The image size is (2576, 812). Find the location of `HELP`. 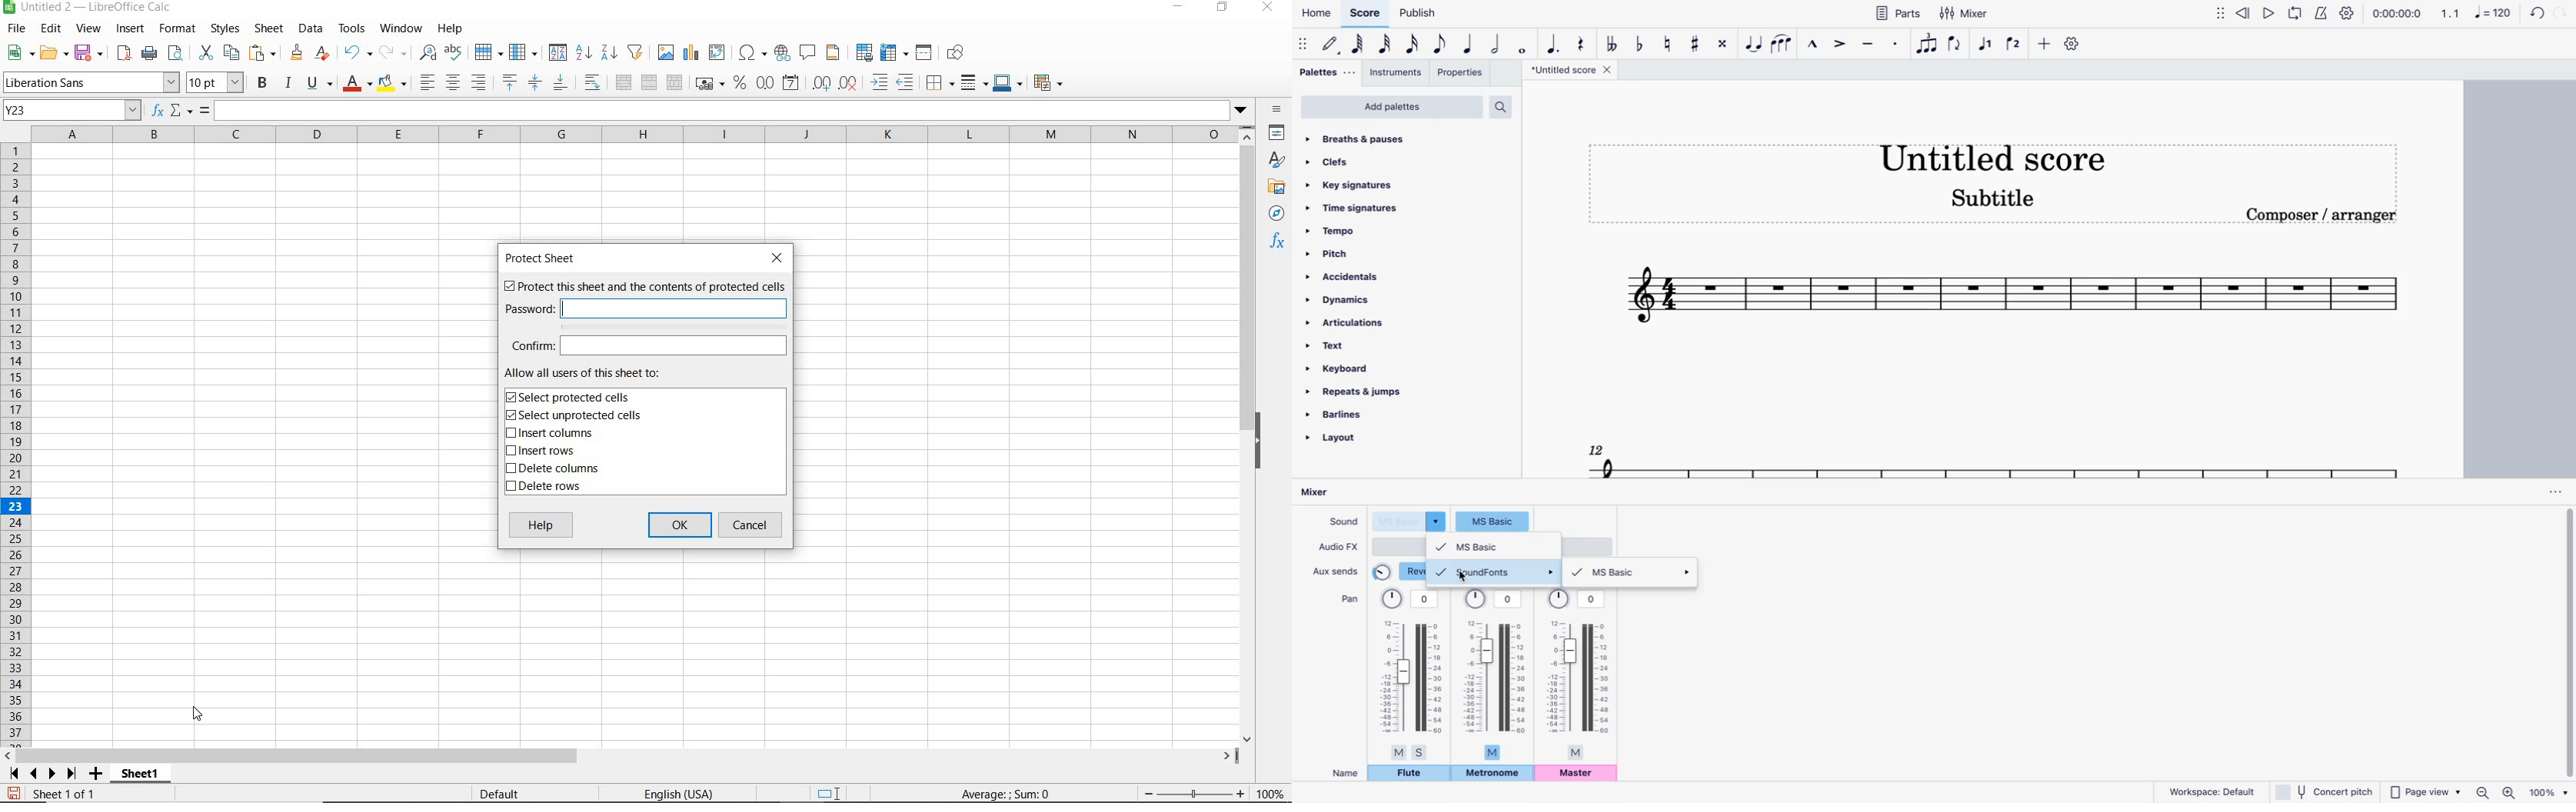

HELP is located at coordinates (453, 28).